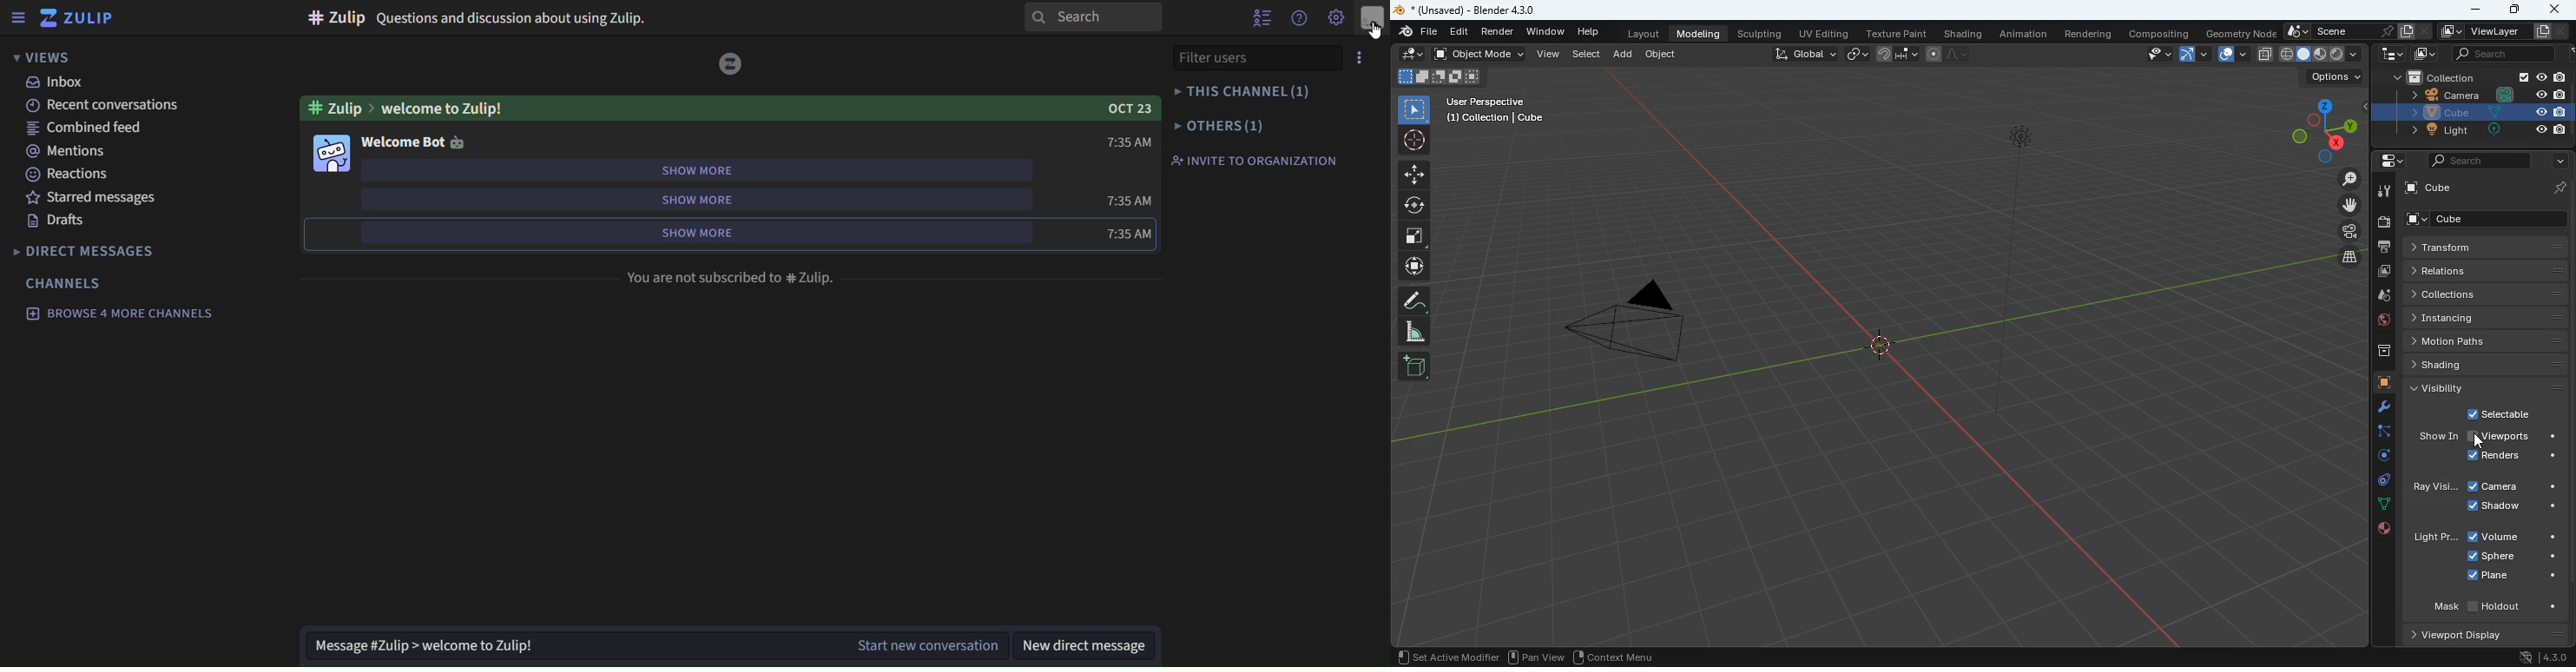 This screenshot has width=2576, height=672. What do you see at coordinates (1096, 18) in the screenshot?
I see `search ` at bounding box center [1096, 18].